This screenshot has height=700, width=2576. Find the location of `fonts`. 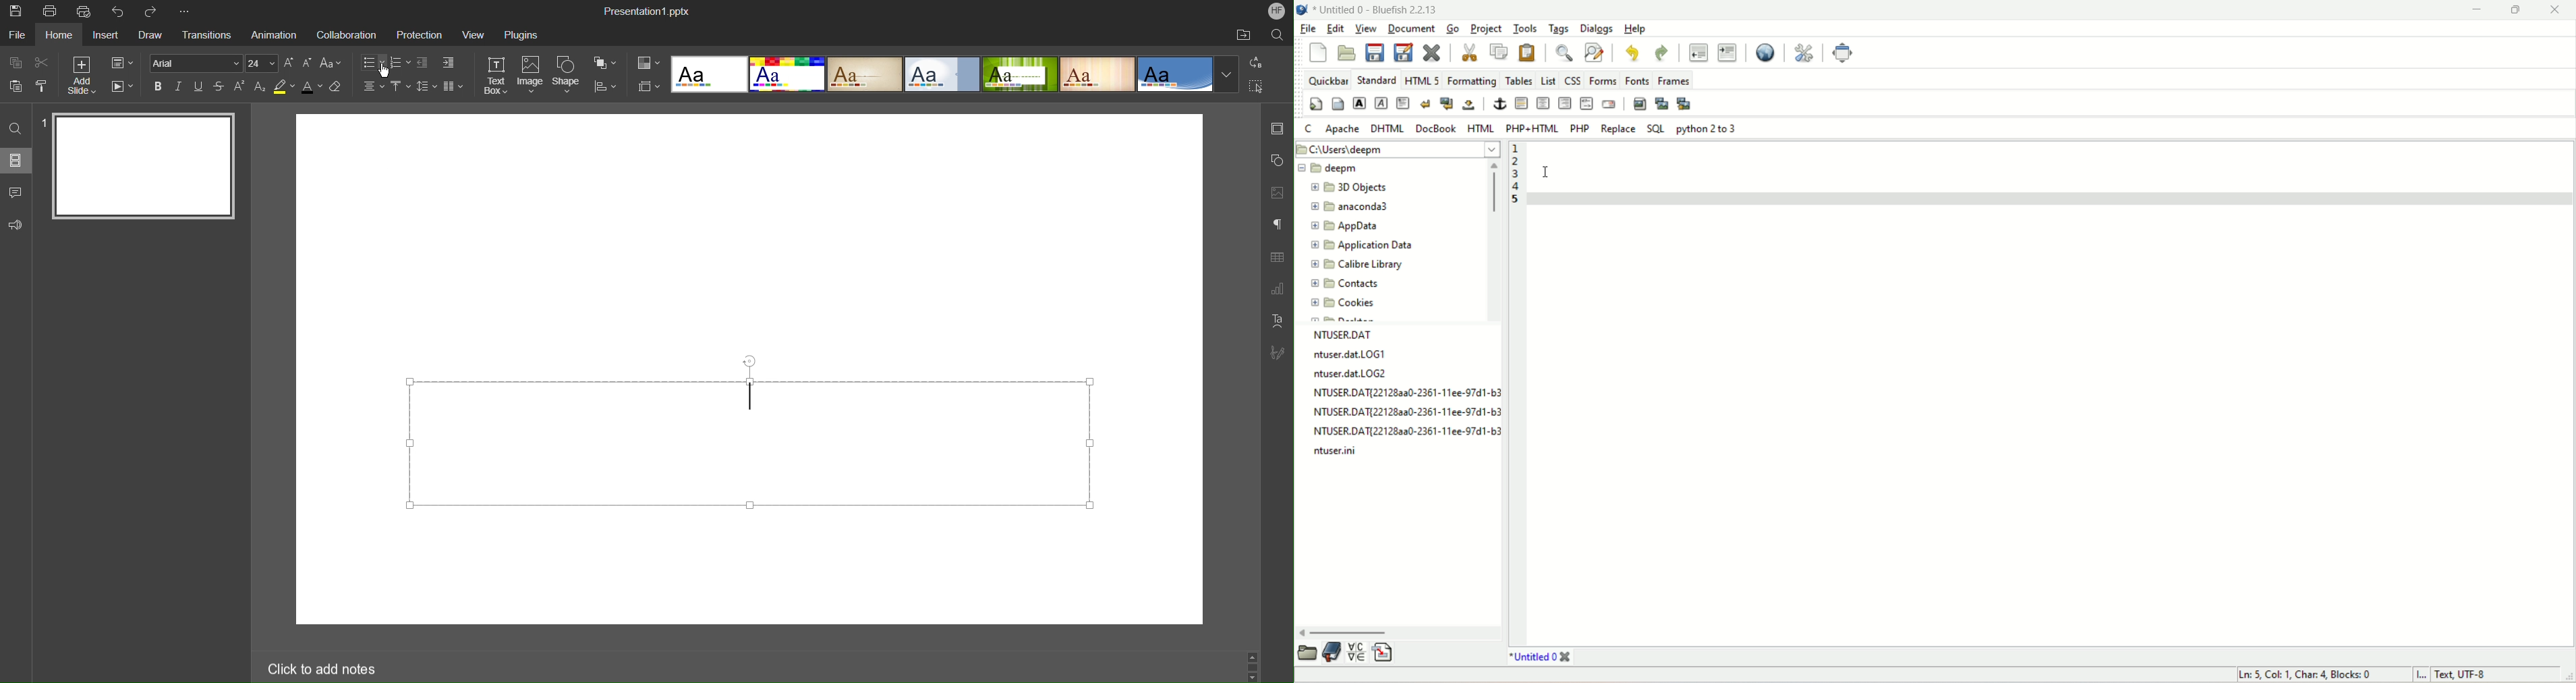

fonts is located at coordinates (1636, 80).